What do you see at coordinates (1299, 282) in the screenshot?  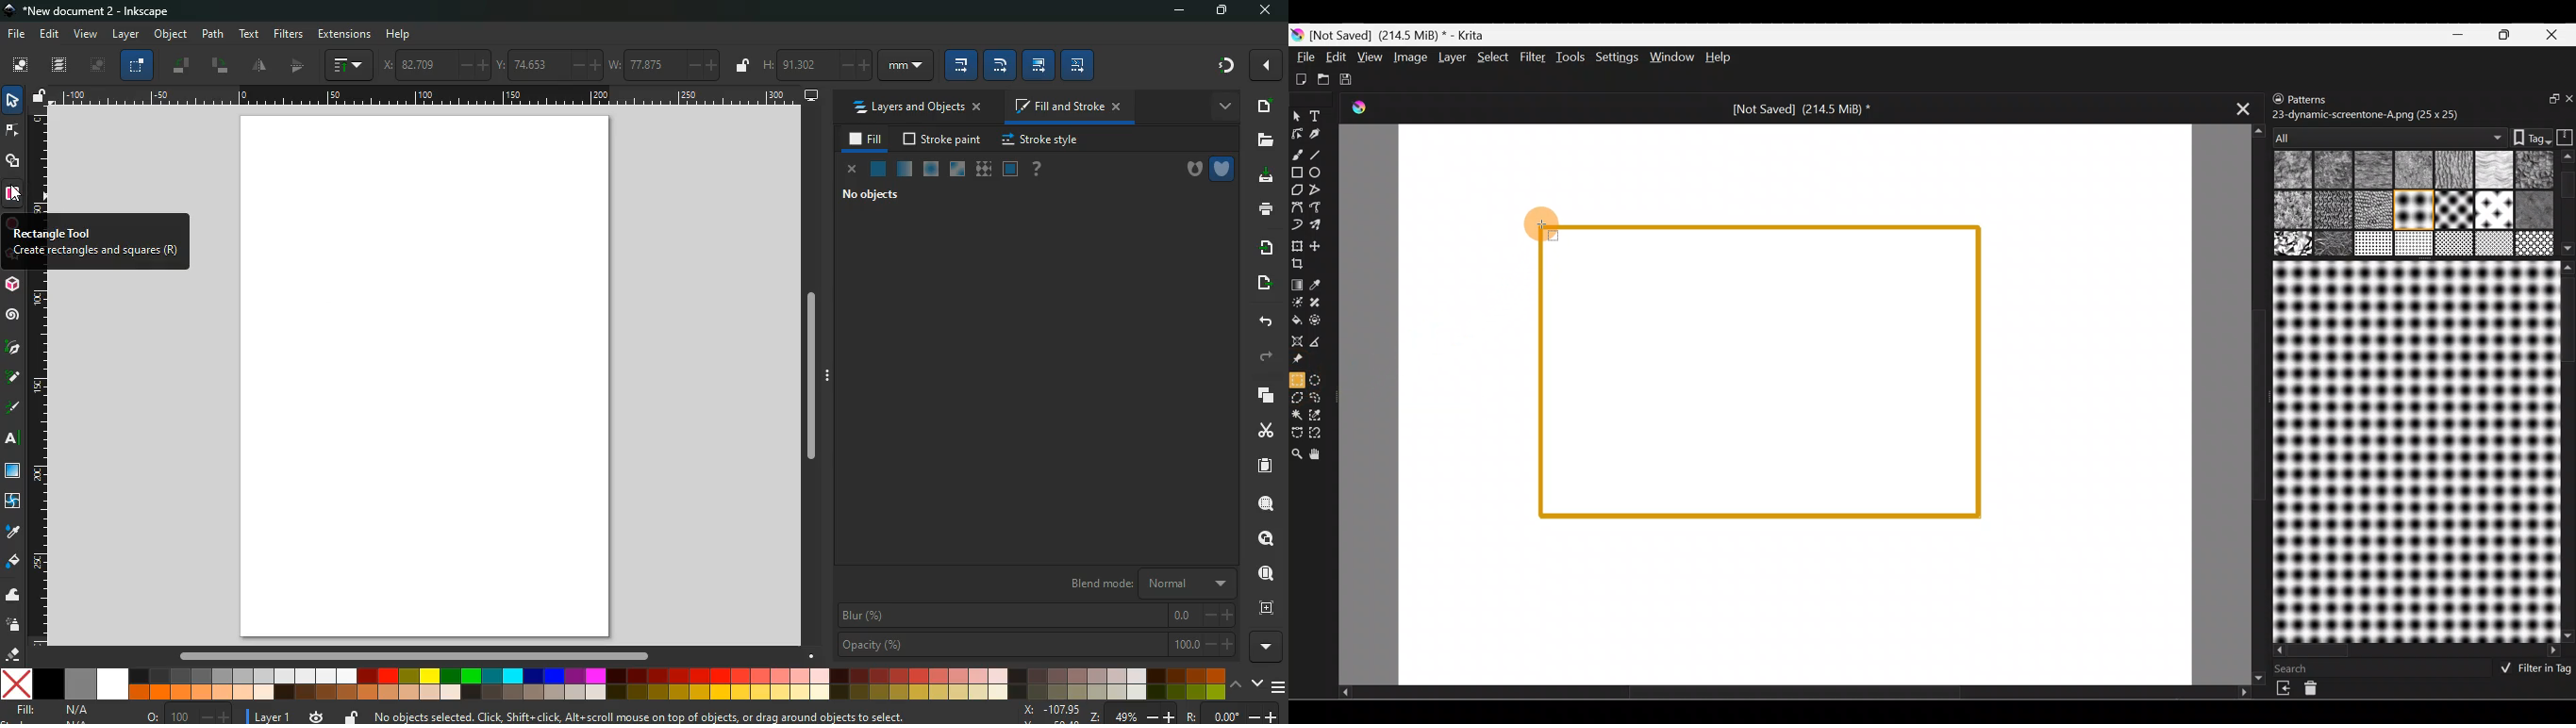 I see `Draw a gradient` at bounding box center [1299, 282].